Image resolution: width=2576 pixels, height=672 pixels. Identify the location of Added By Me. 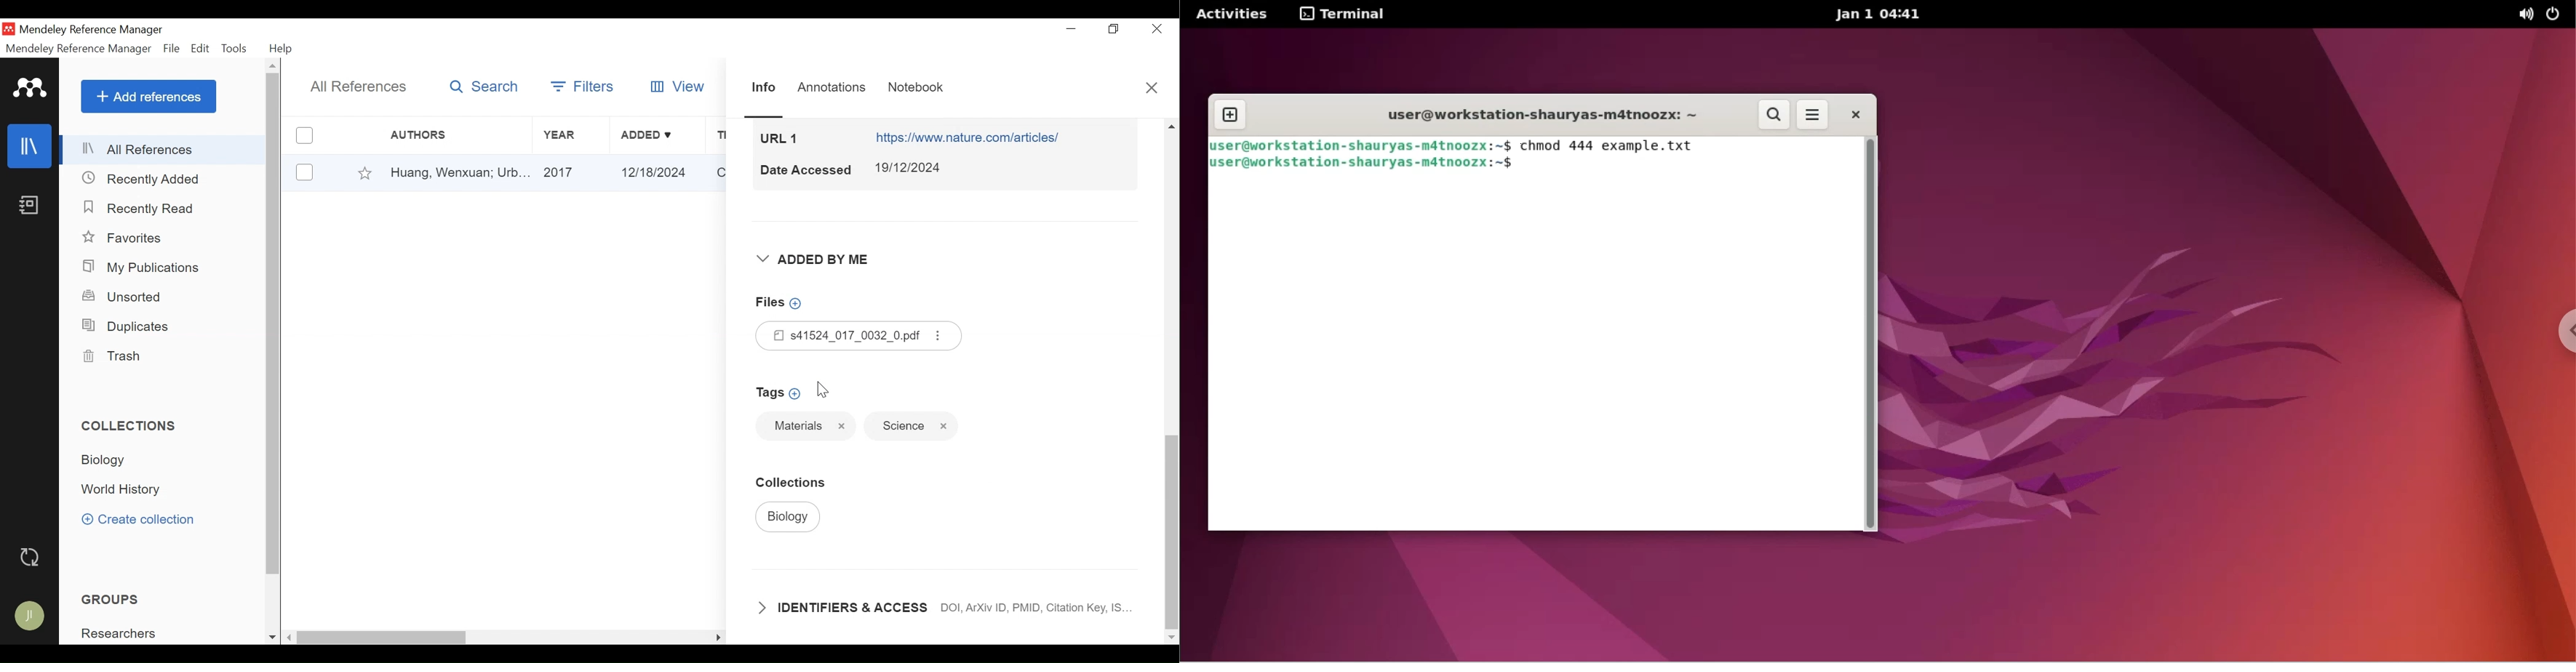
(813, 260).